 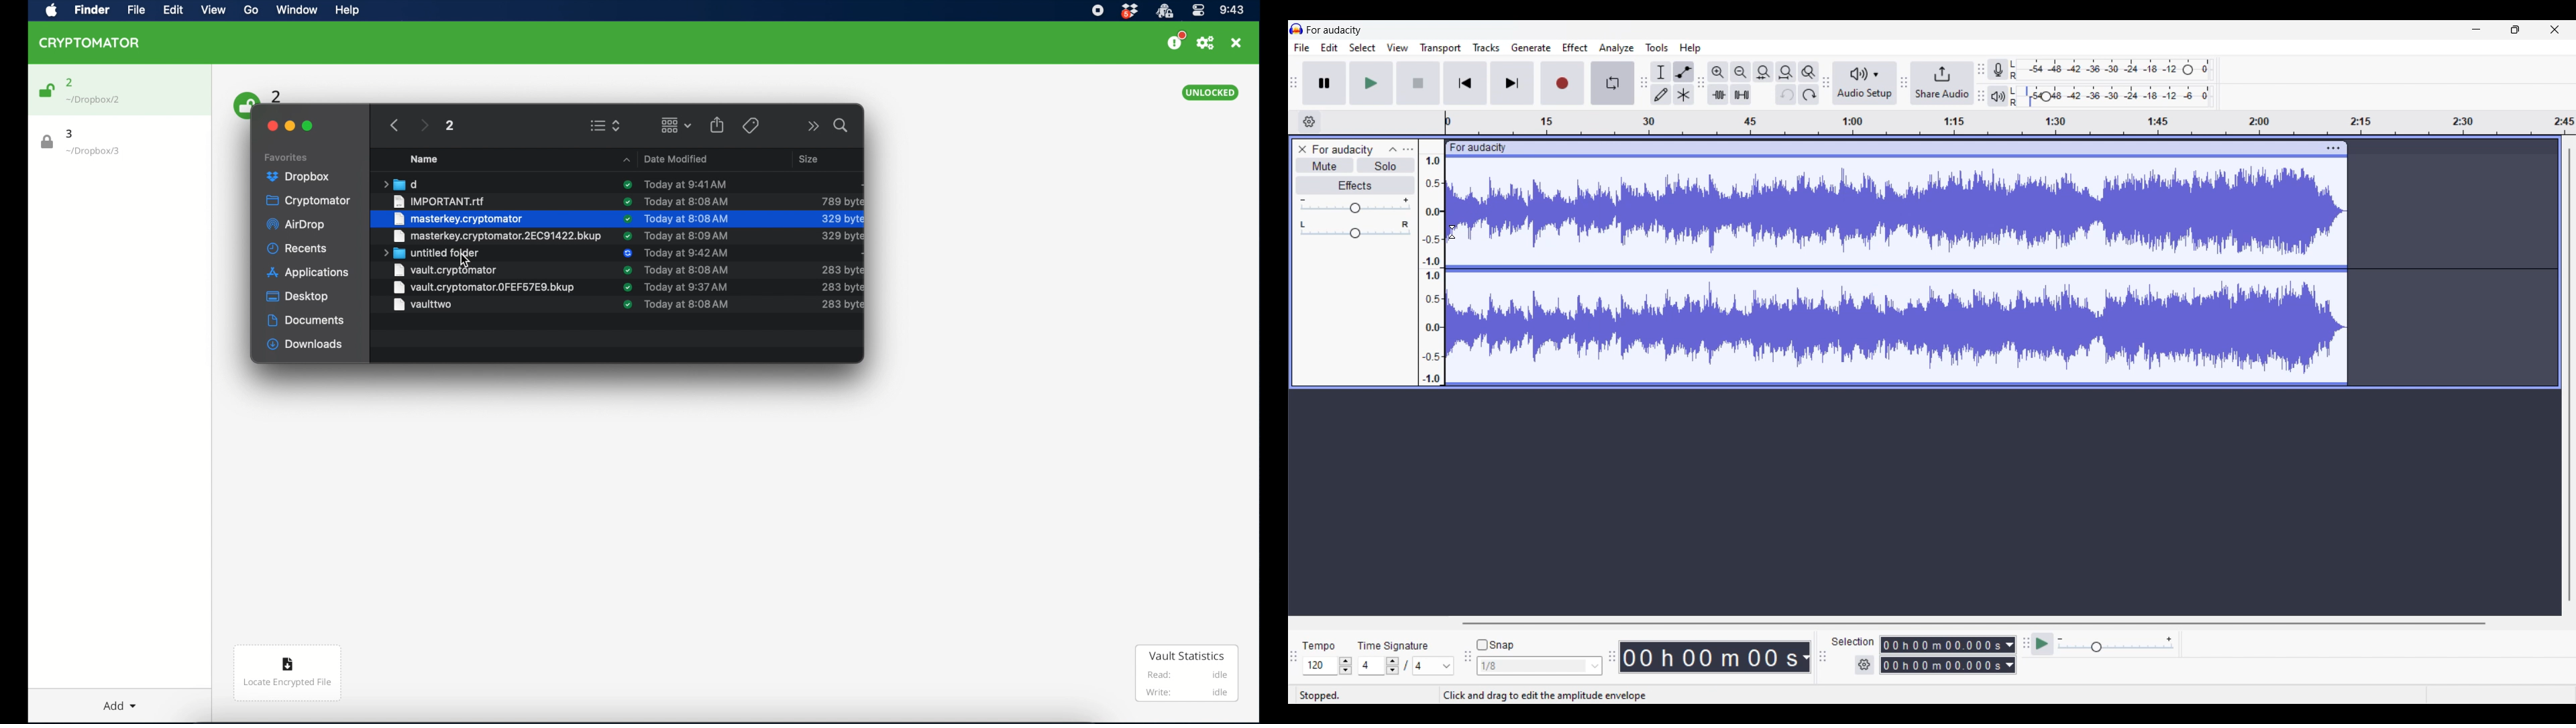 What do you see at coordinates (677, 125) in the screenshot?
I see `change item grouping` at bounding box center [677, 125].